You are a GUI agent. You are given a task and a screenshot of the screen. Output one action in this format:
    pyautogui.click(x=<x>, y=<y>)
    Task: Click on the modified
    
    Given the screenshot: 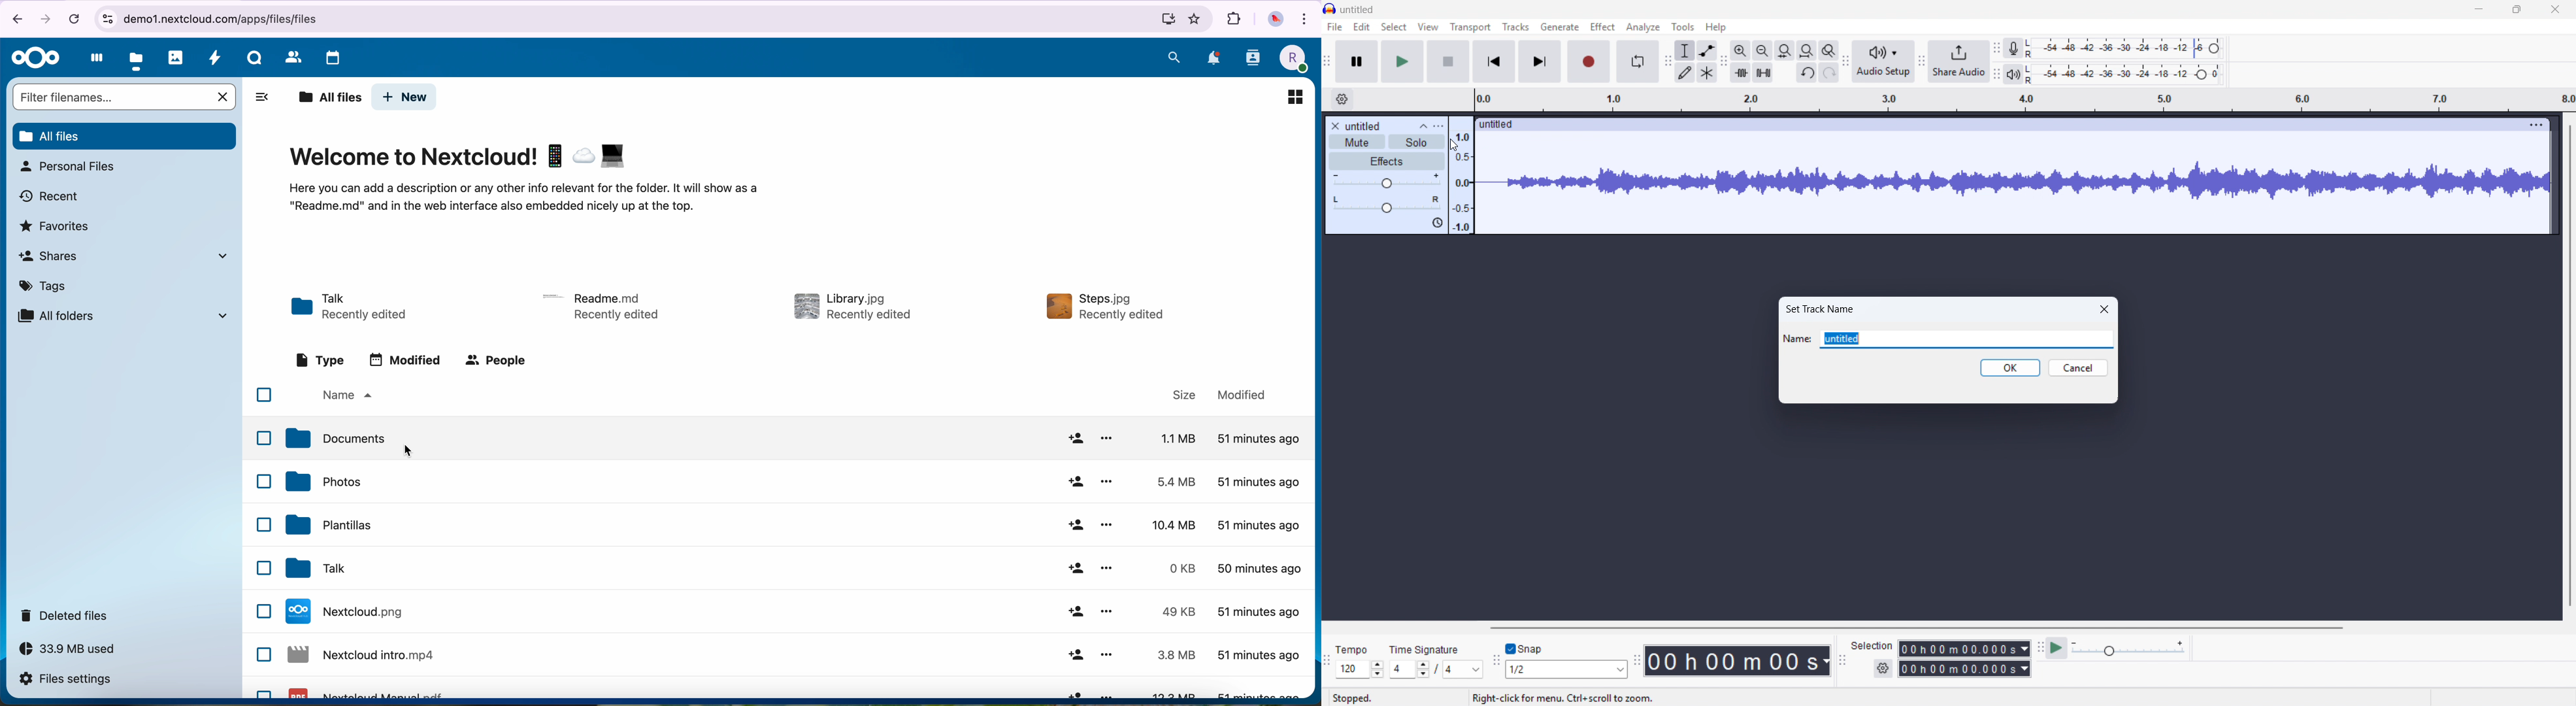 What is the action you would take?
    pyautogui.click(x=1259, y=612)
    